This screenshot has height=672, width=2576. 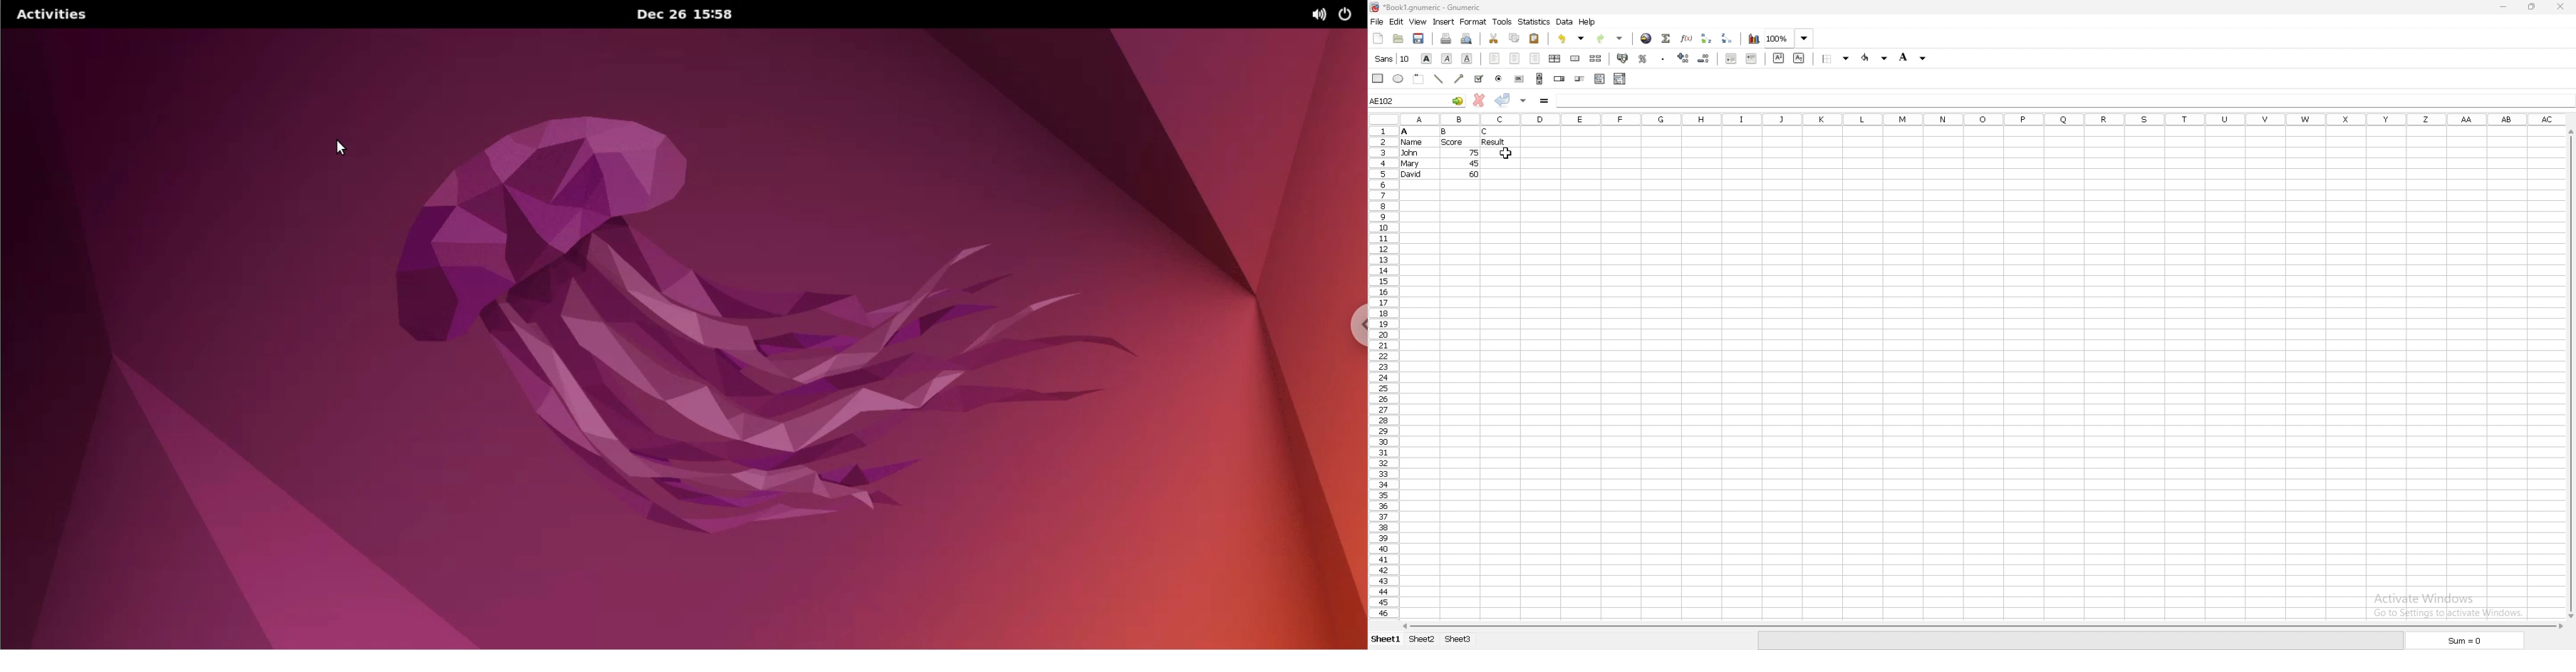 I want to click on split merged cell, so click(x=1596, y=59).